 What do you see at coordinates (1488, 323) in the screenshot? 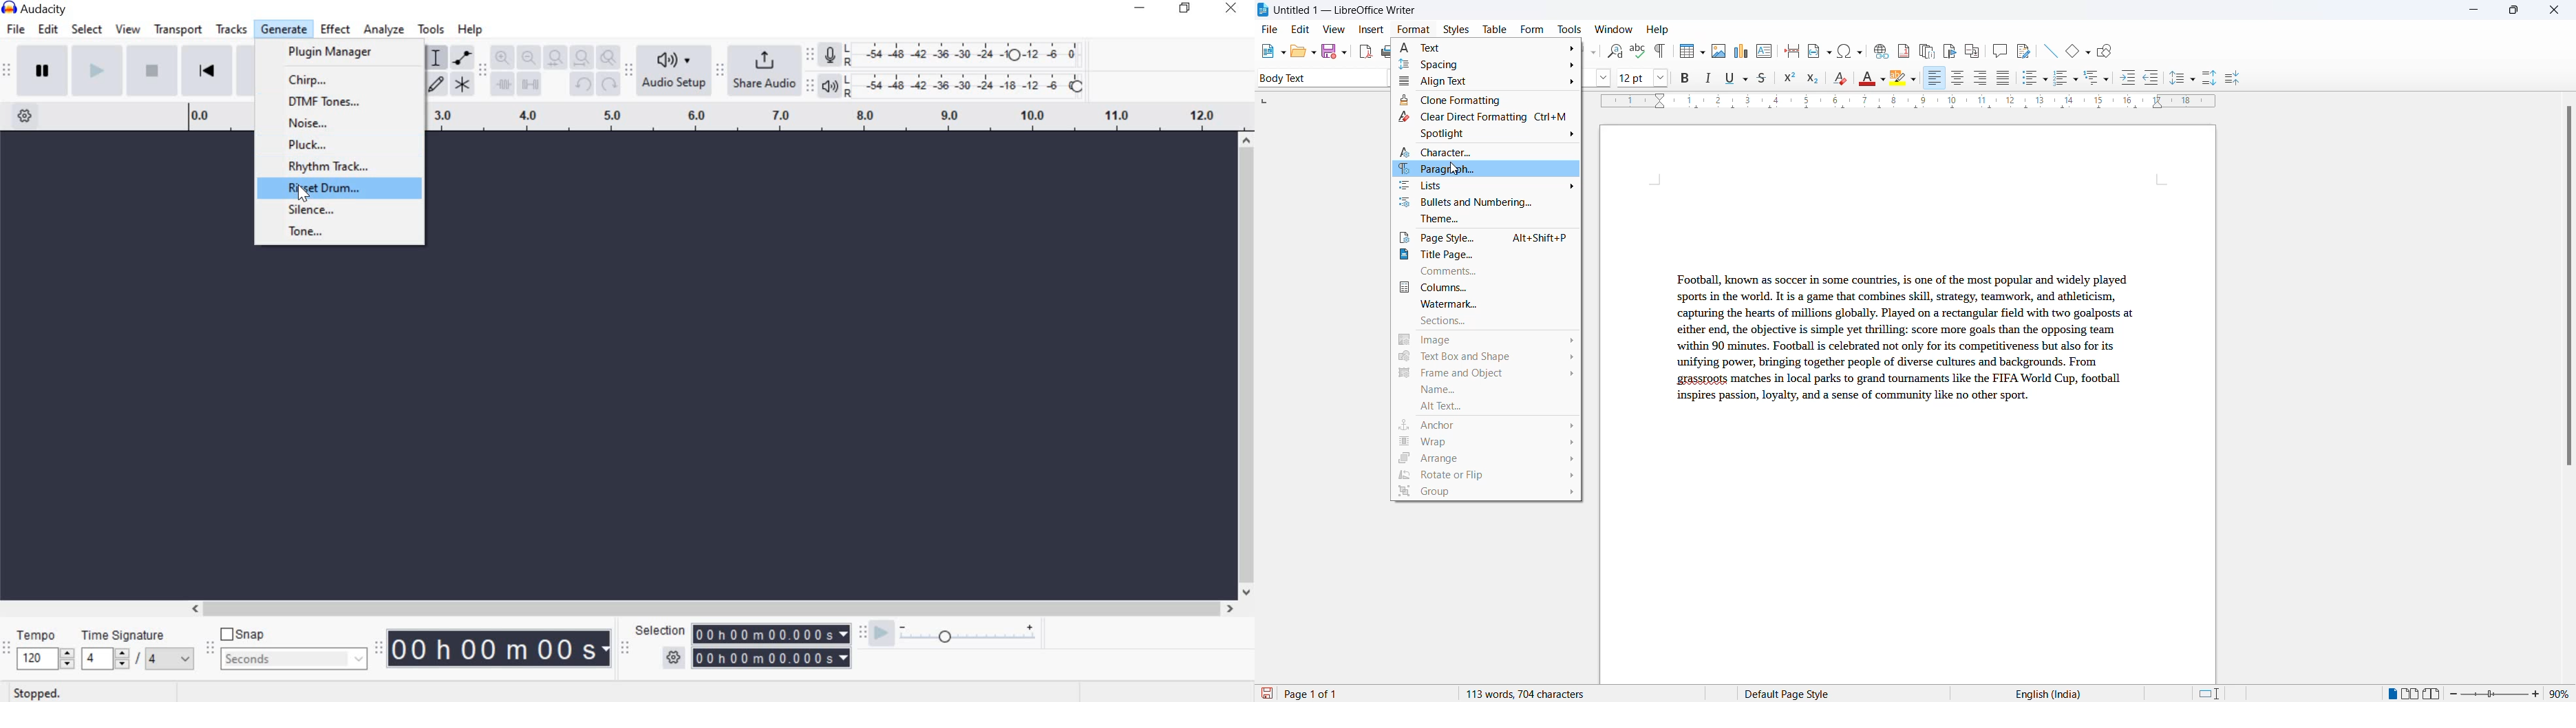
I see `sections` at bounding box center [1488, 323].